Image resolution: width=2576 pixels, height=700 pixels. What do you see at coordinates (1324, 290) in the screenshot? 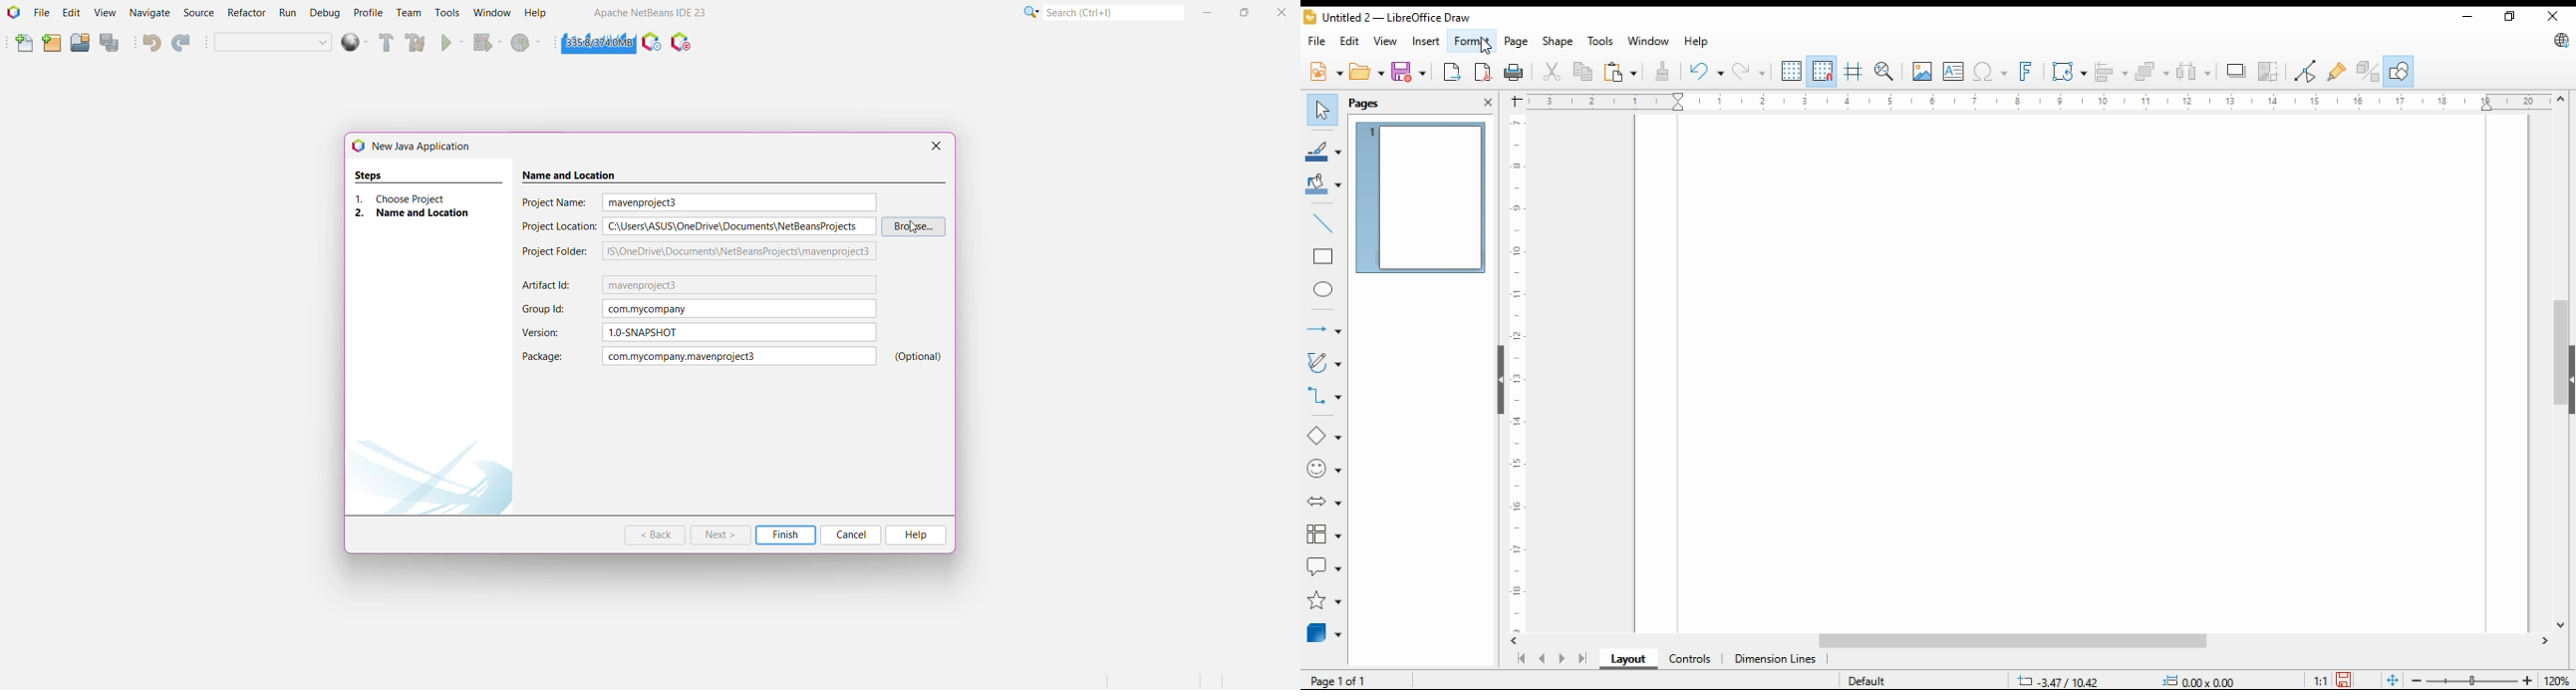
I see `ellipse` at bounding box center [1324, 290].